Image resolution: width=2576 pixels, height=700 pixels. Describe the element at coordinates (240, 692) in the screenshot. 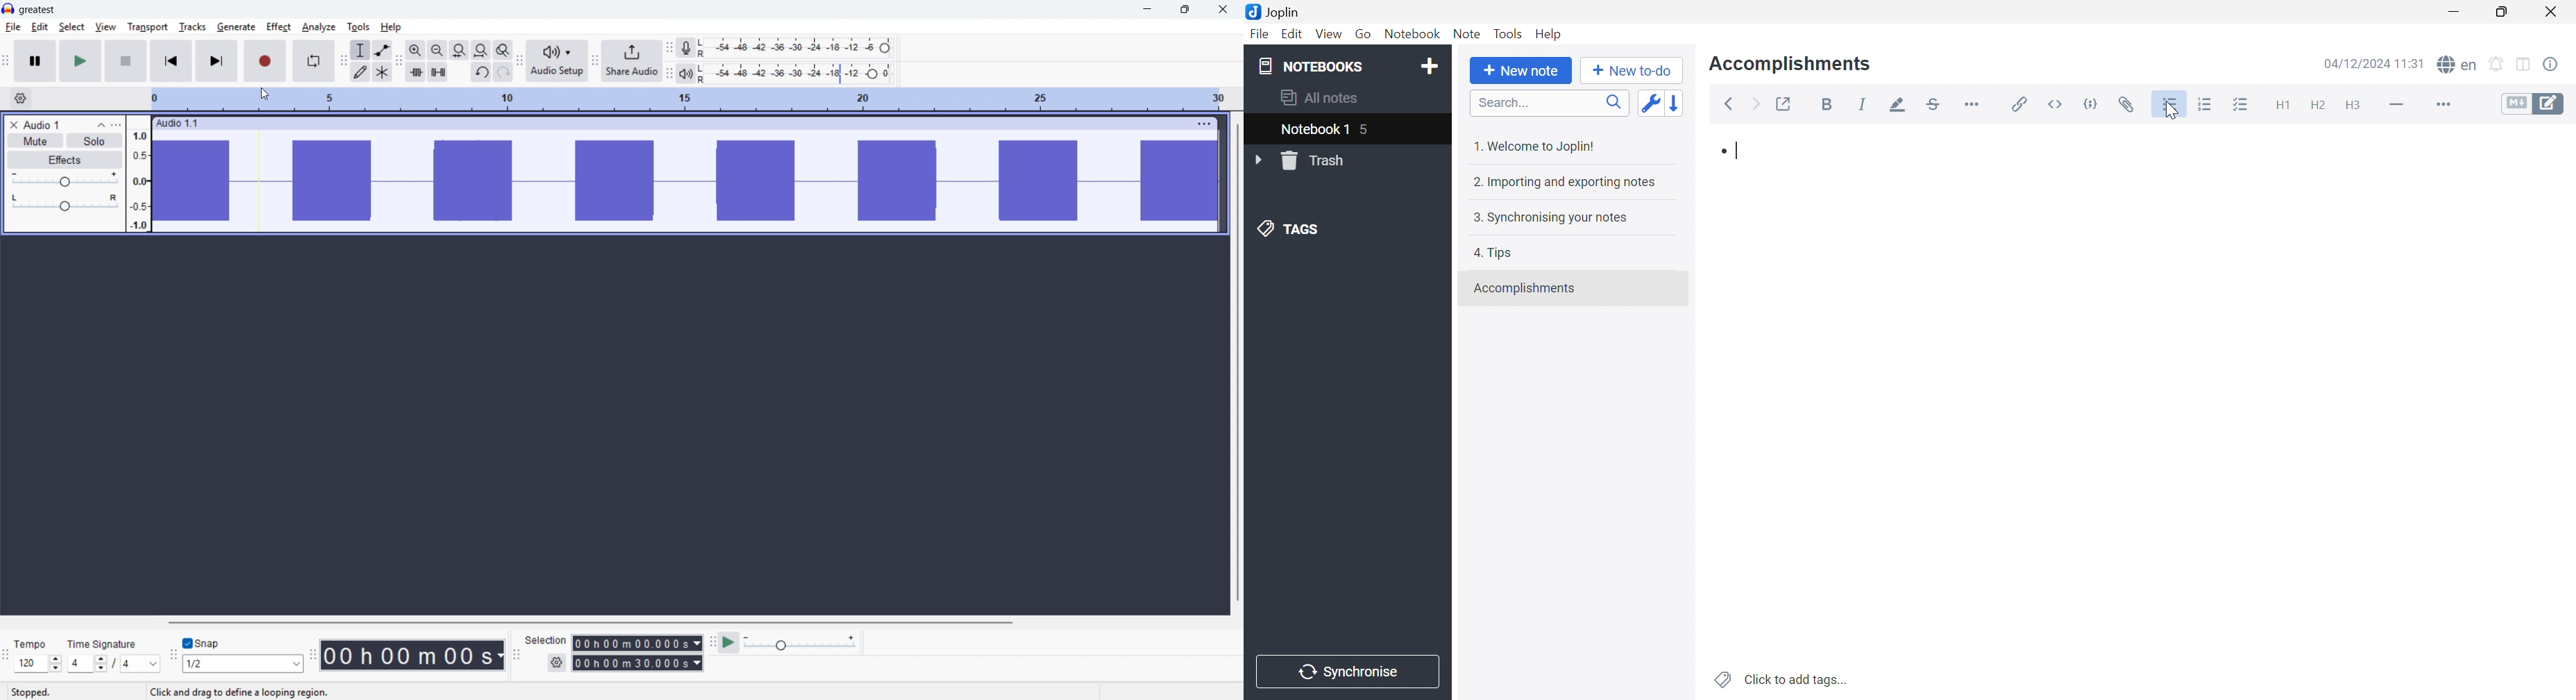

I see `click and drag to define a looping region` at that location.